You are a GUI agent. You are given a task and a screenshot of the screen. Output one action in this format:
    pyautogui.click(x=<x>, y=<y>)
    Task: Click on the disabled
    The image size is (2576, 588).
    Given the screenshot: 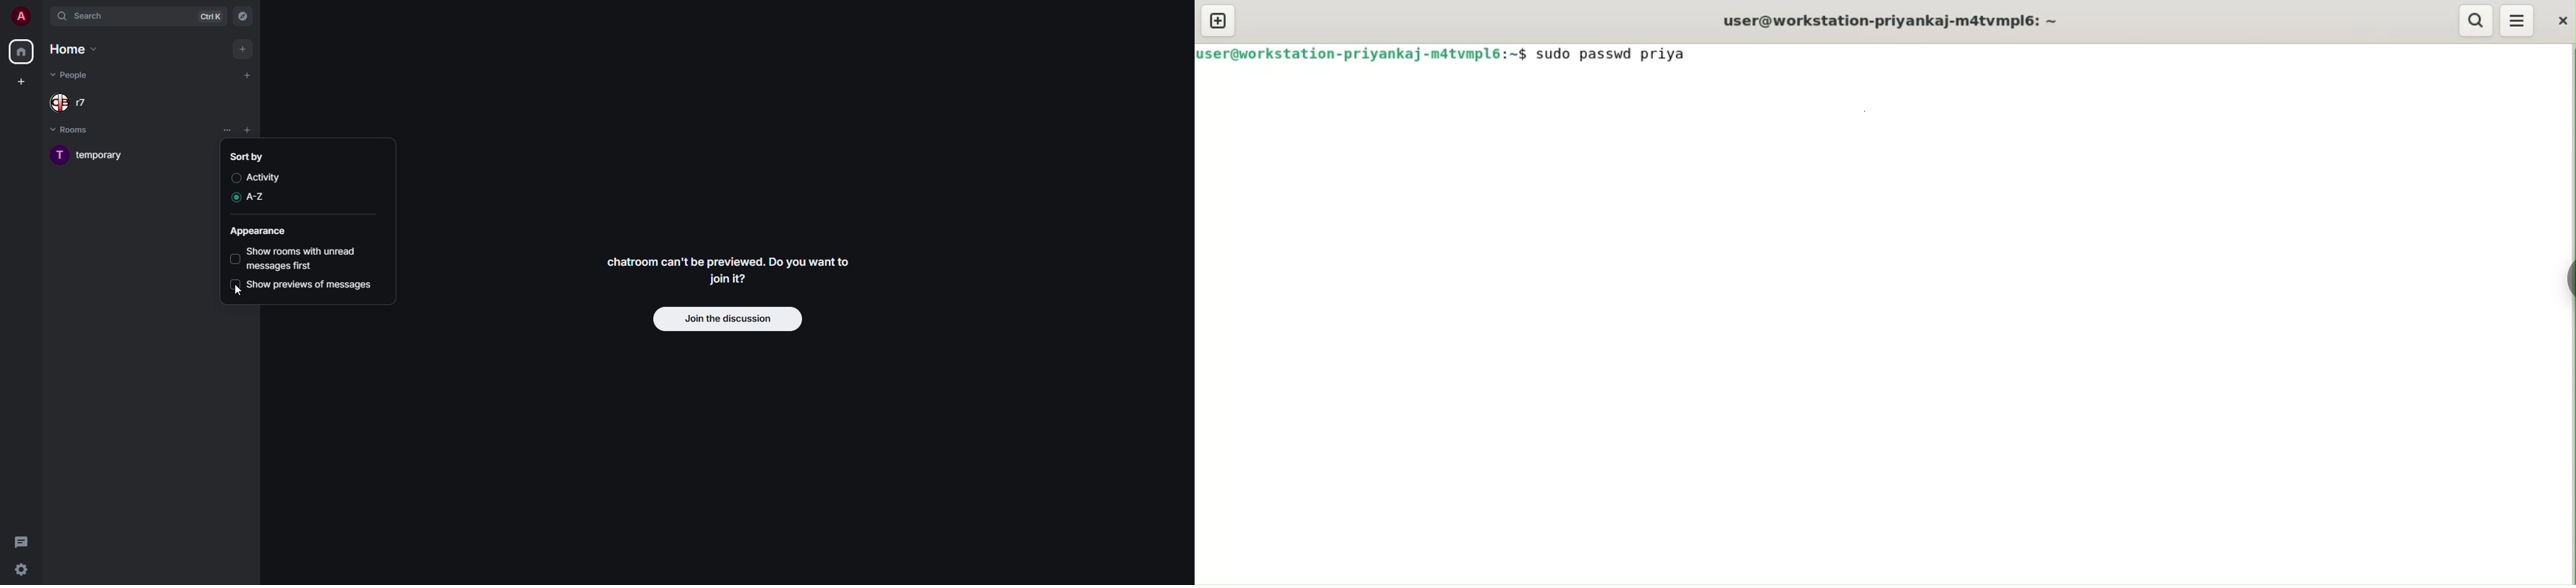 What is the action you would take?
    pyautogui.click(x=235, y=258)
    